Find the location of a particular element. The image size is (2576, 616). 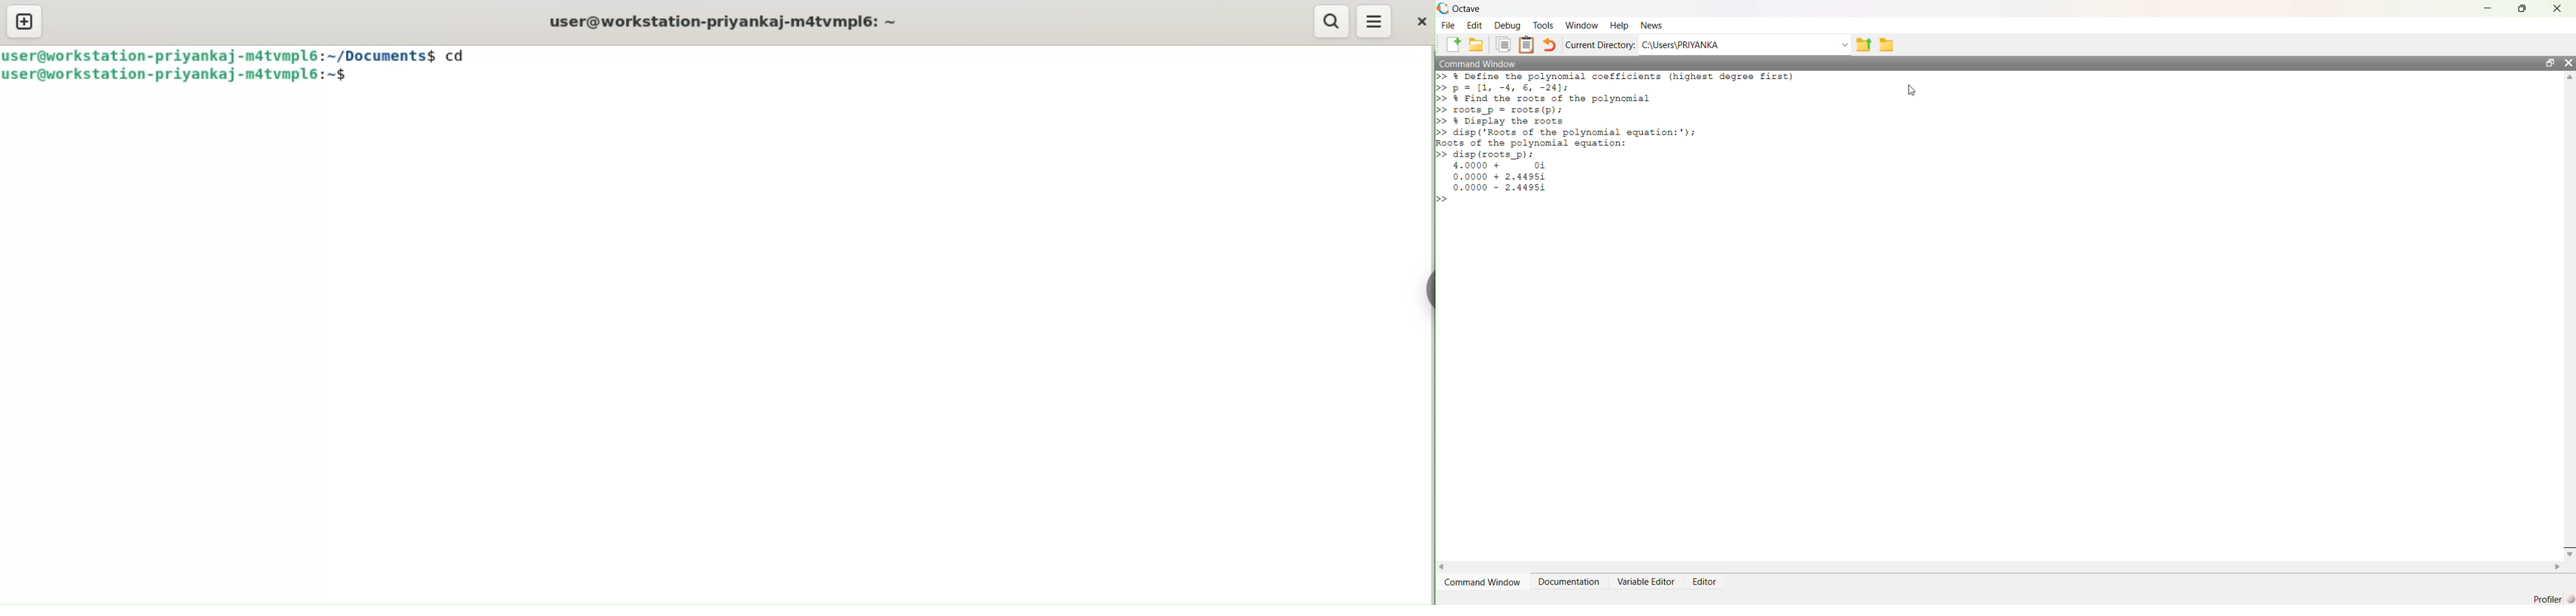

>> & Define the polynomial coefficients (highest degree first)> p= [1, -4, 6, -241;> 3 Find the roots of the polynomial> roots_p = roots (p);> & Display the roots> disp ('Roots of the polynomial equation:');oots of the polynomial equation:> disp (roots_p) ;4.0000 + 0i0.0000 + 2.449510.0000 - 2.4495i> is located at coordinates (1624, 150).